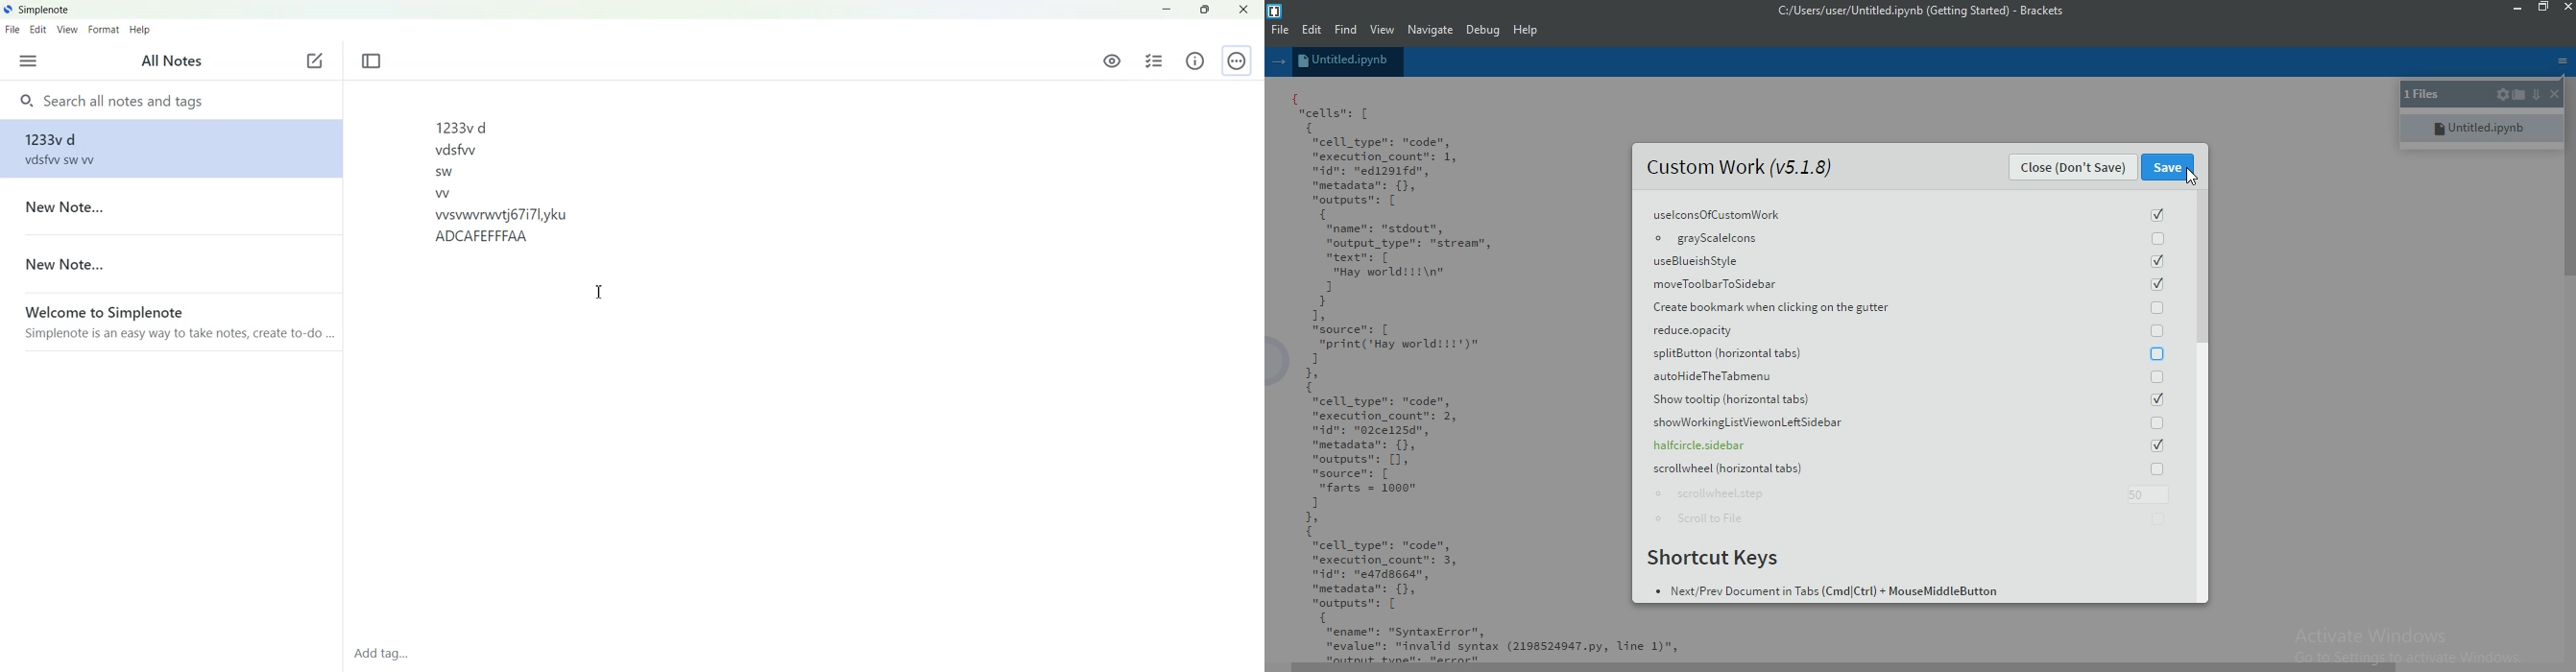 This screenshot has width=2576, height=672. Describe the element at coordinates (1919, 305) in the screenshot. I see `Create bookmark when clicking on the gutter` at that location.